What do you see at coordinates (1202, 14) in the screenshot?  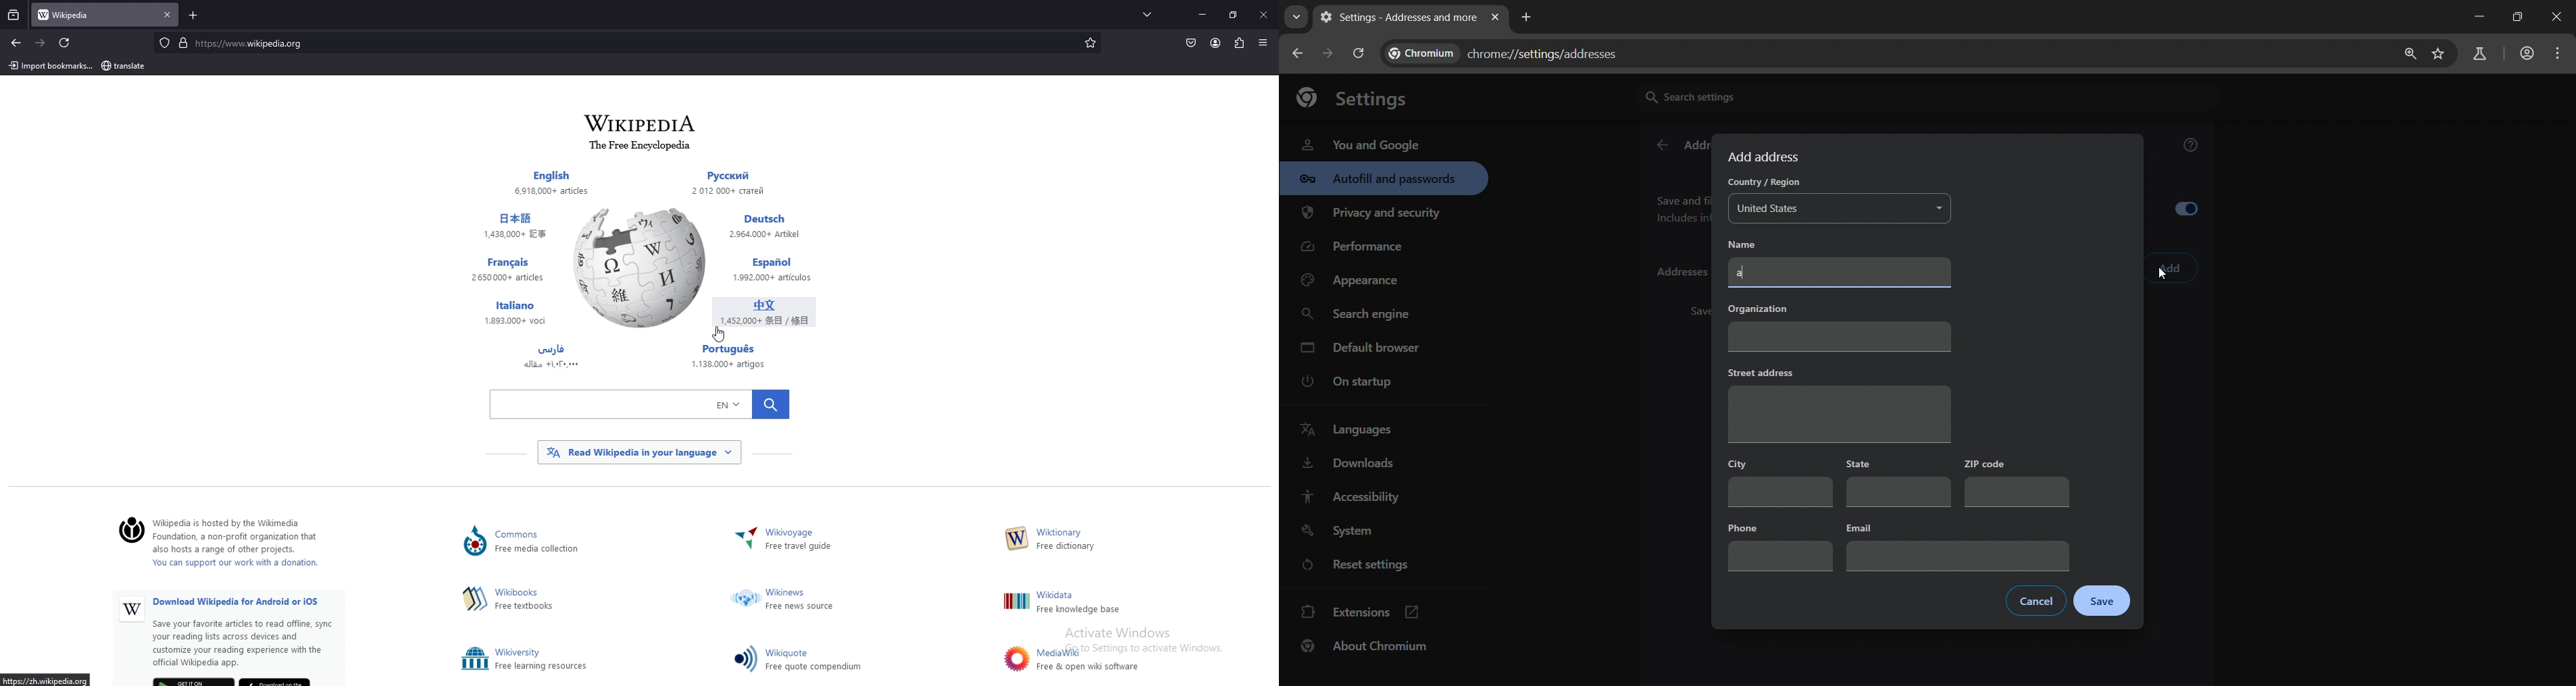 I see `minimize` at bounding box center [1202, 14].